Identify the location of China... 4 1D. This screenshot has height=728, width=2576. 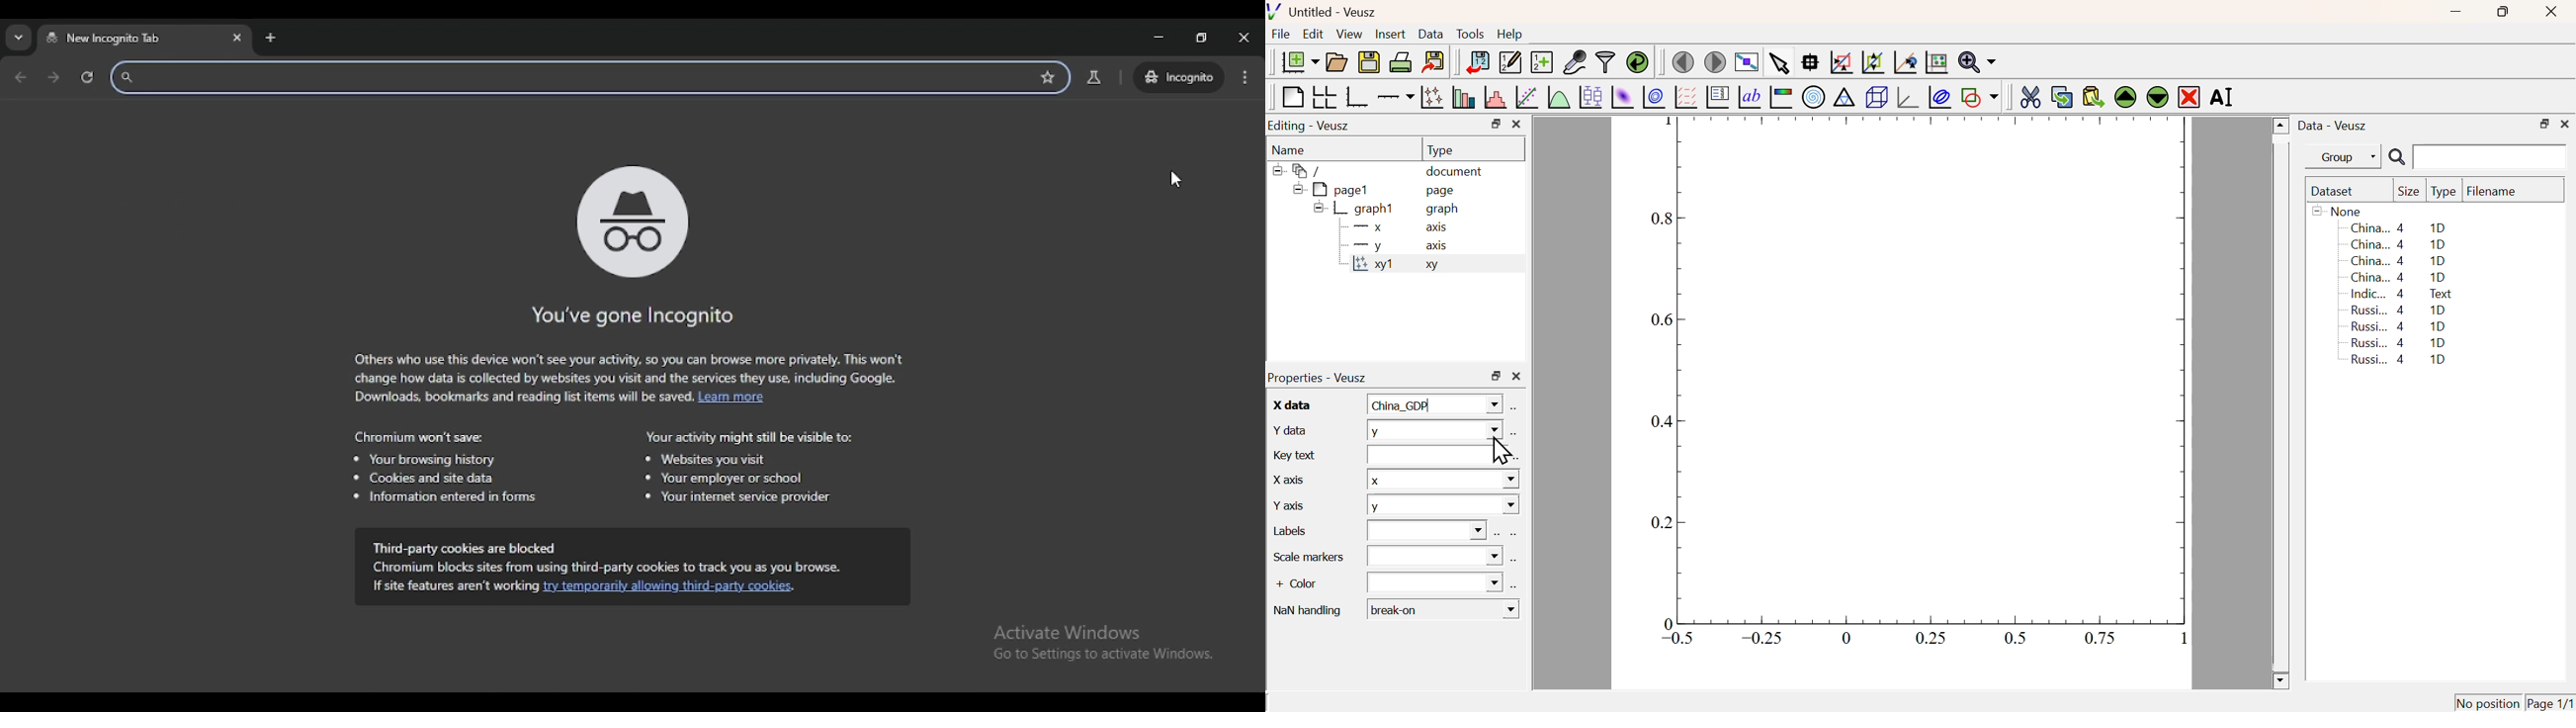
(2399, 277).